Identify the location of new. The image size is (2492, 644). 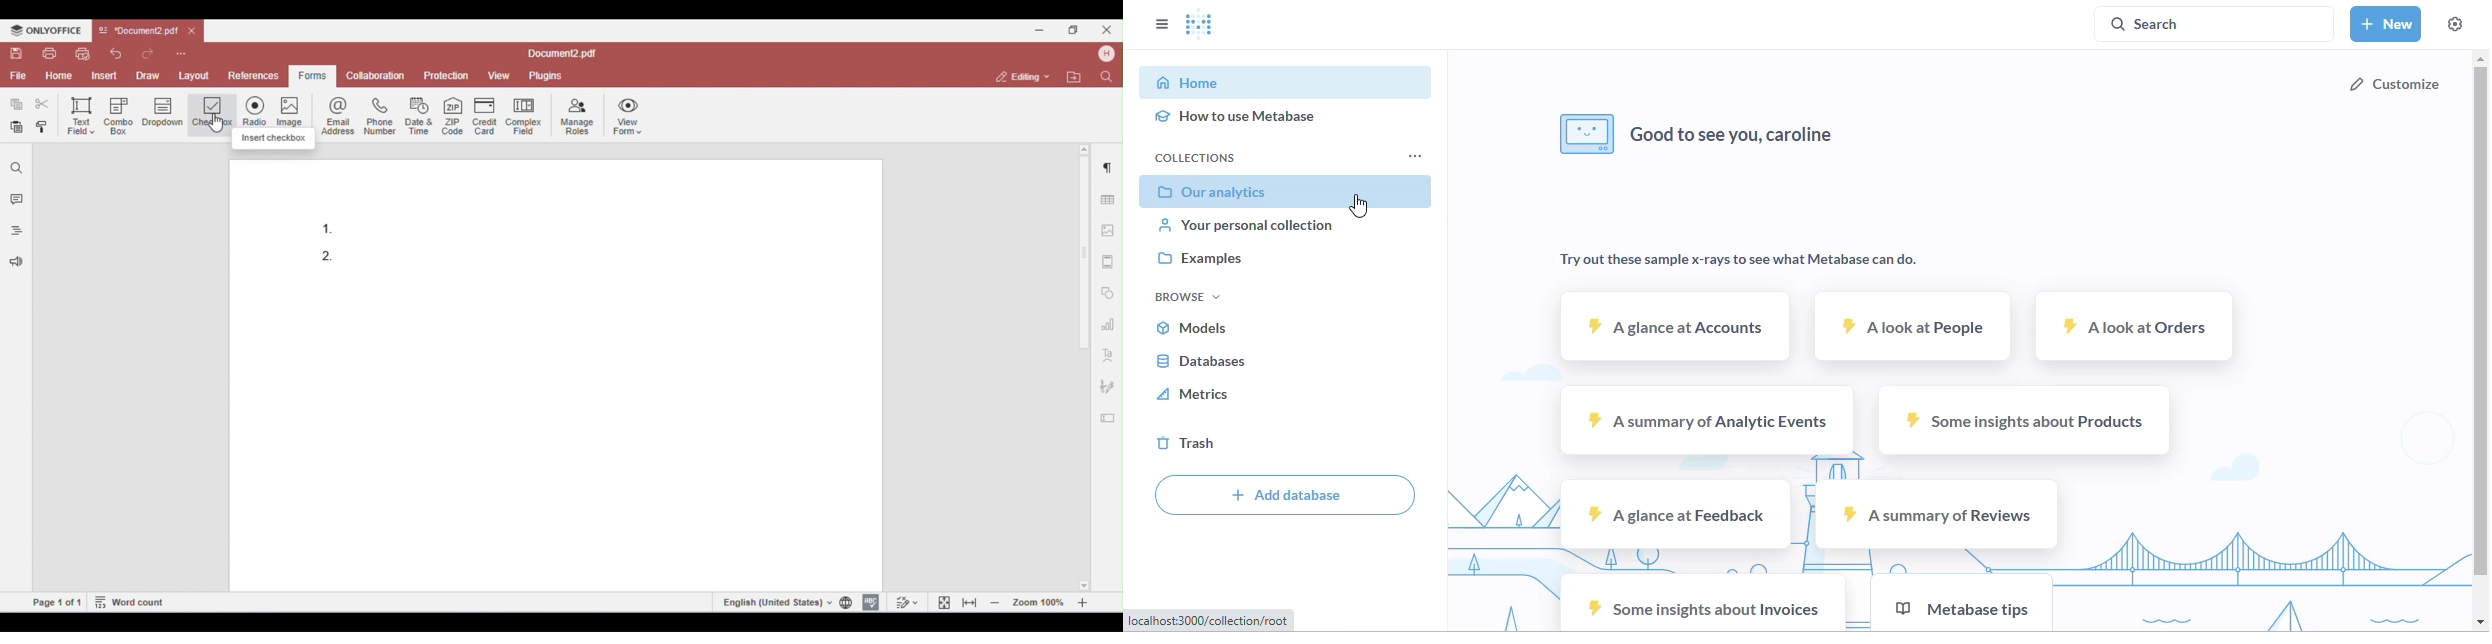
(2386, 23).